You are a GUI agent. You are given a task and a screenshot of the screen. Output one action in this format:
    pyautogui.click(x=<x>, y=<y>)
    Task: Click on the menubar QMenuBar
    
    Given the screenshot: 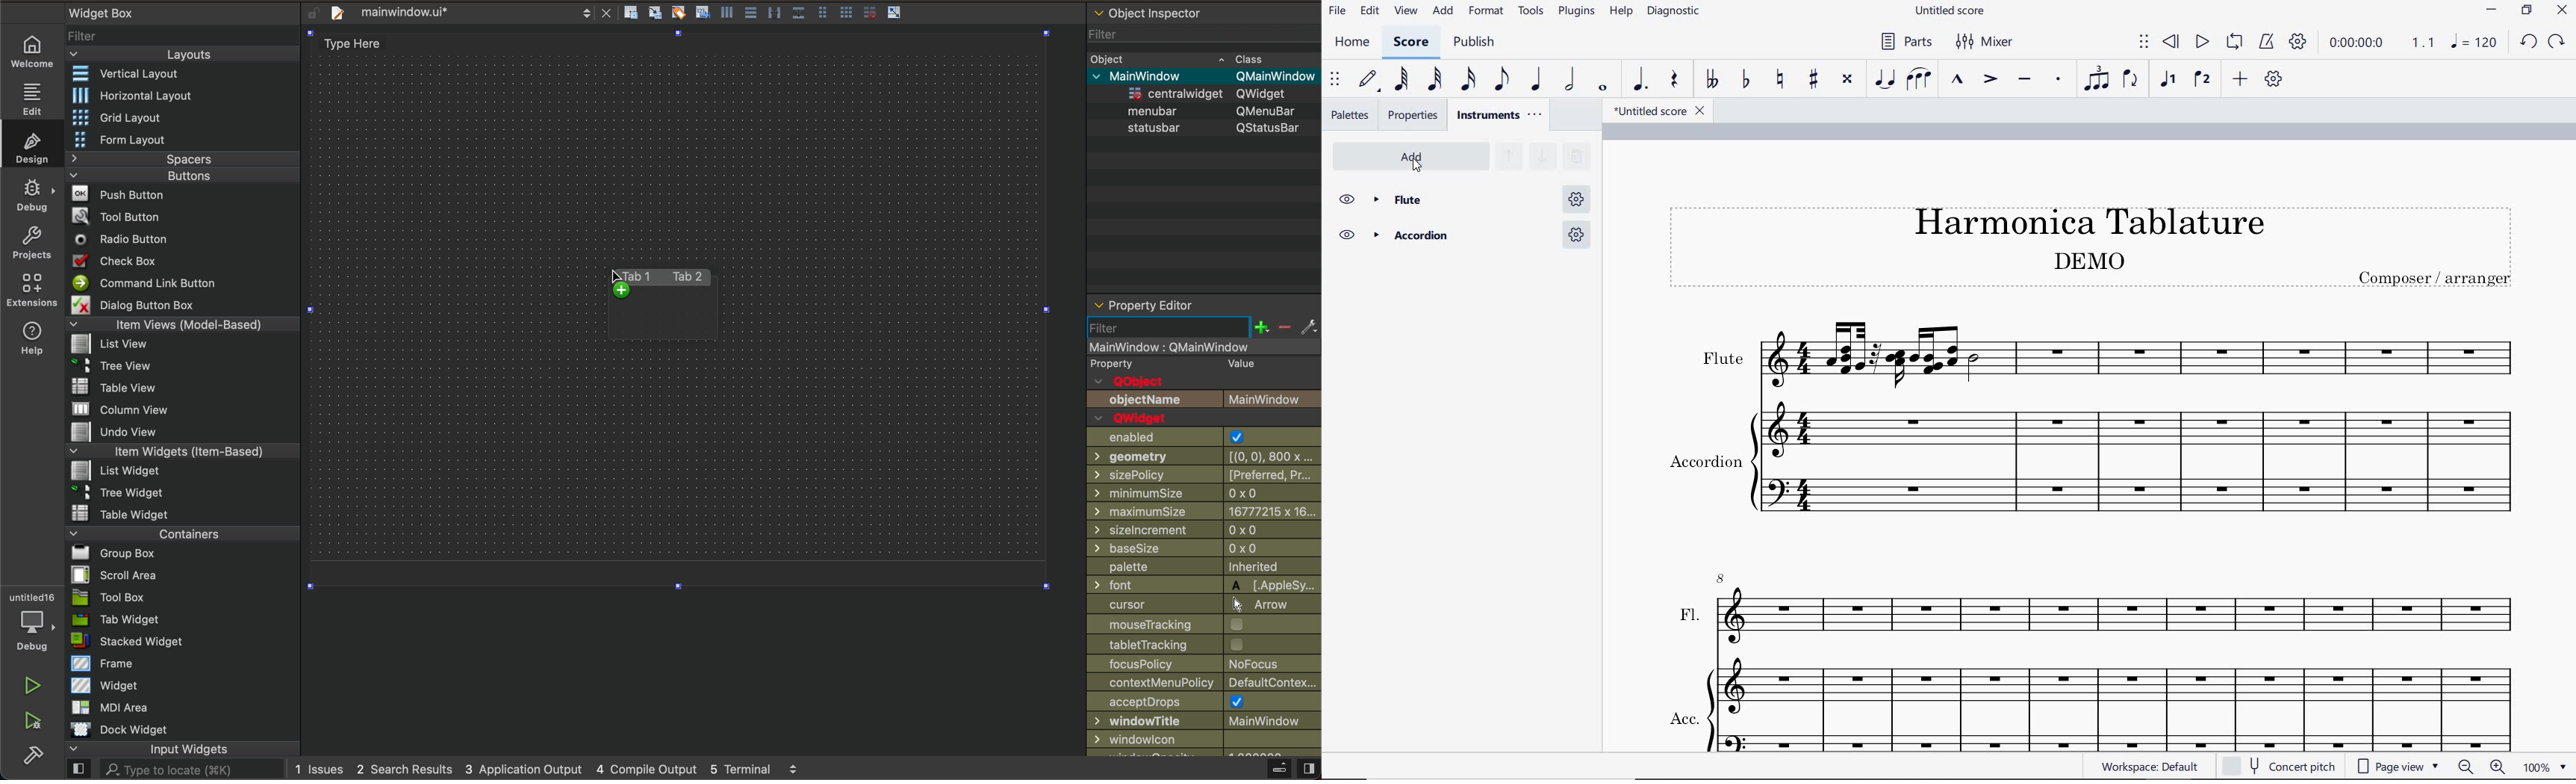 What is the action you would take?
    pyautogui.click(x=1202, y=110)
    